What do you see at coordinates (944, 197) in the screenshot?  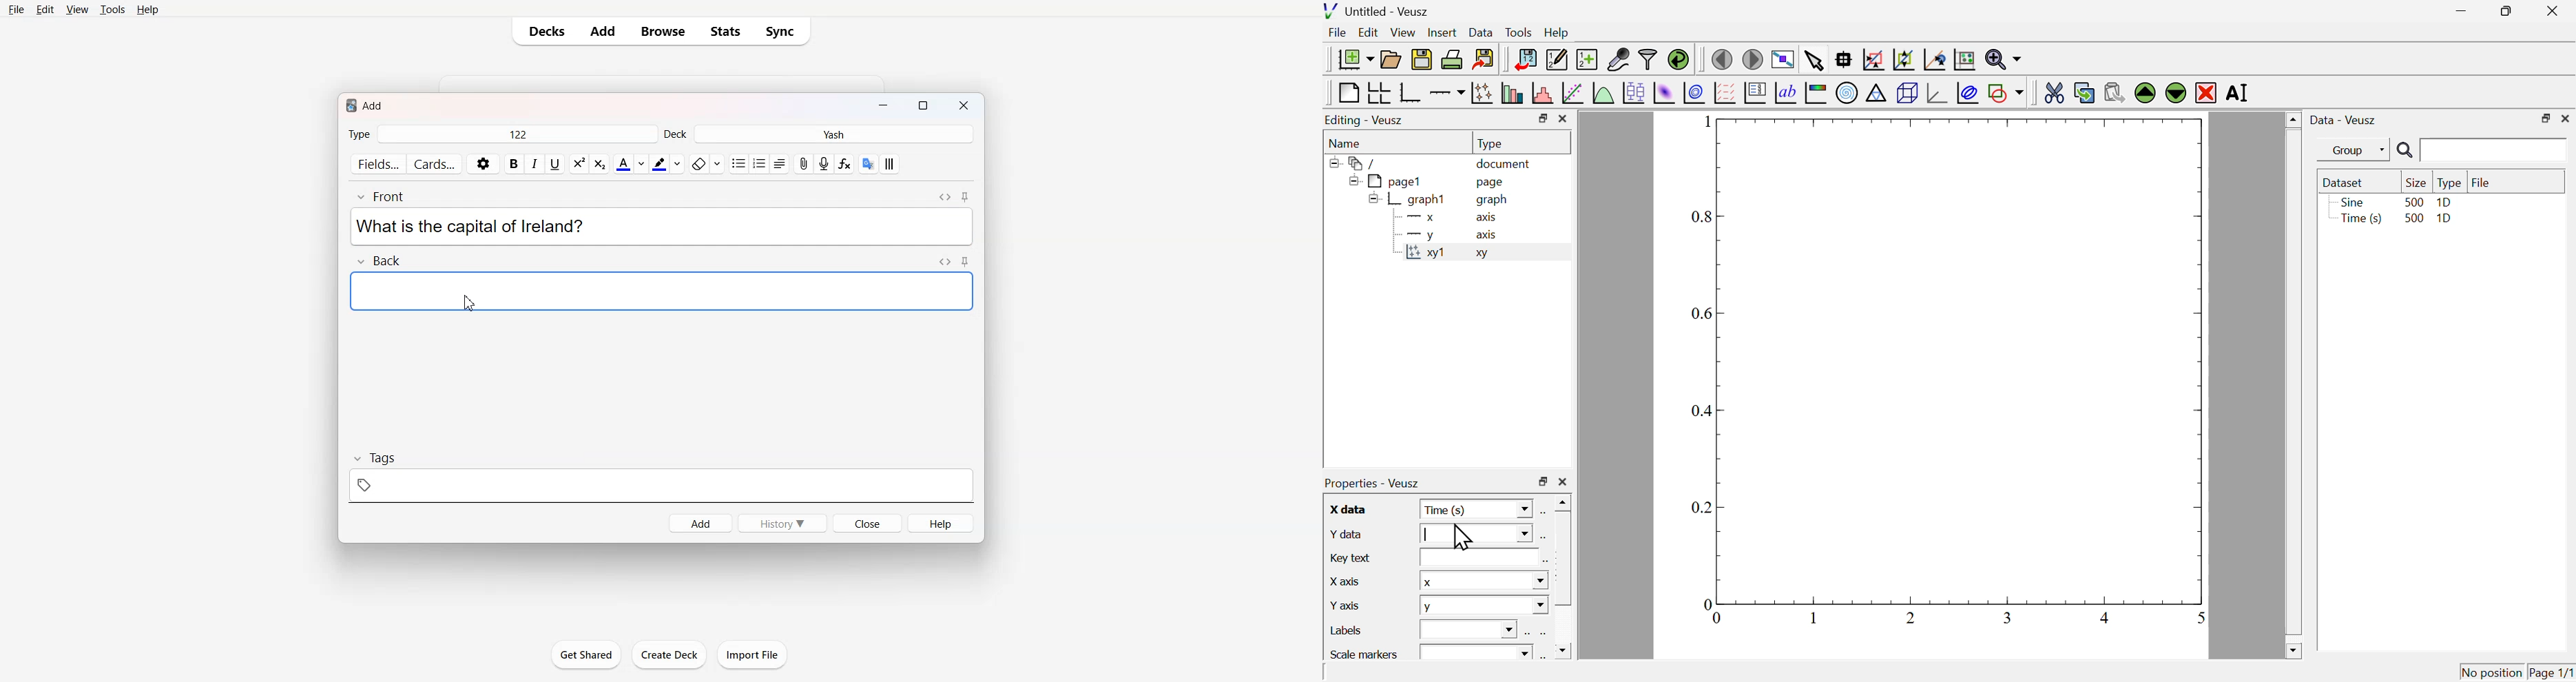 I see `Toggle HTML Editor` at bounding box center [944, 197].